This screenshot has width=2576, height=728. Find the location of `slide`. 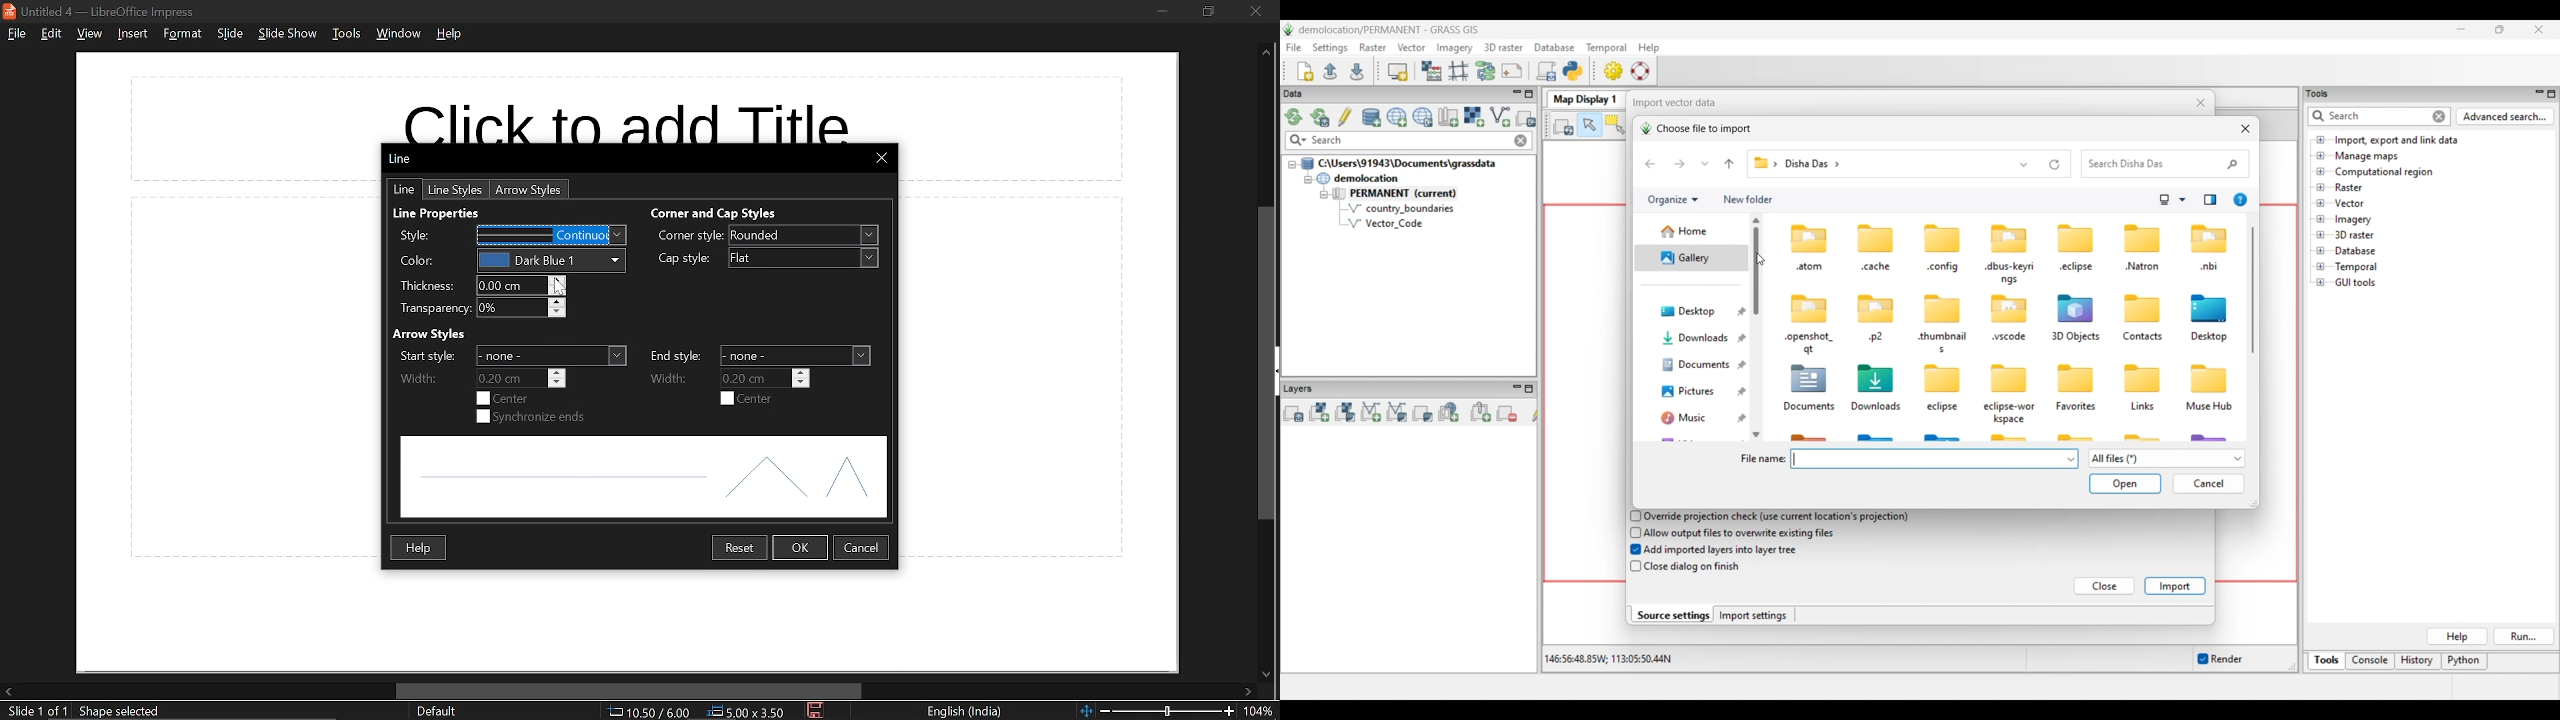

slide is located at coordinates (230, 34).